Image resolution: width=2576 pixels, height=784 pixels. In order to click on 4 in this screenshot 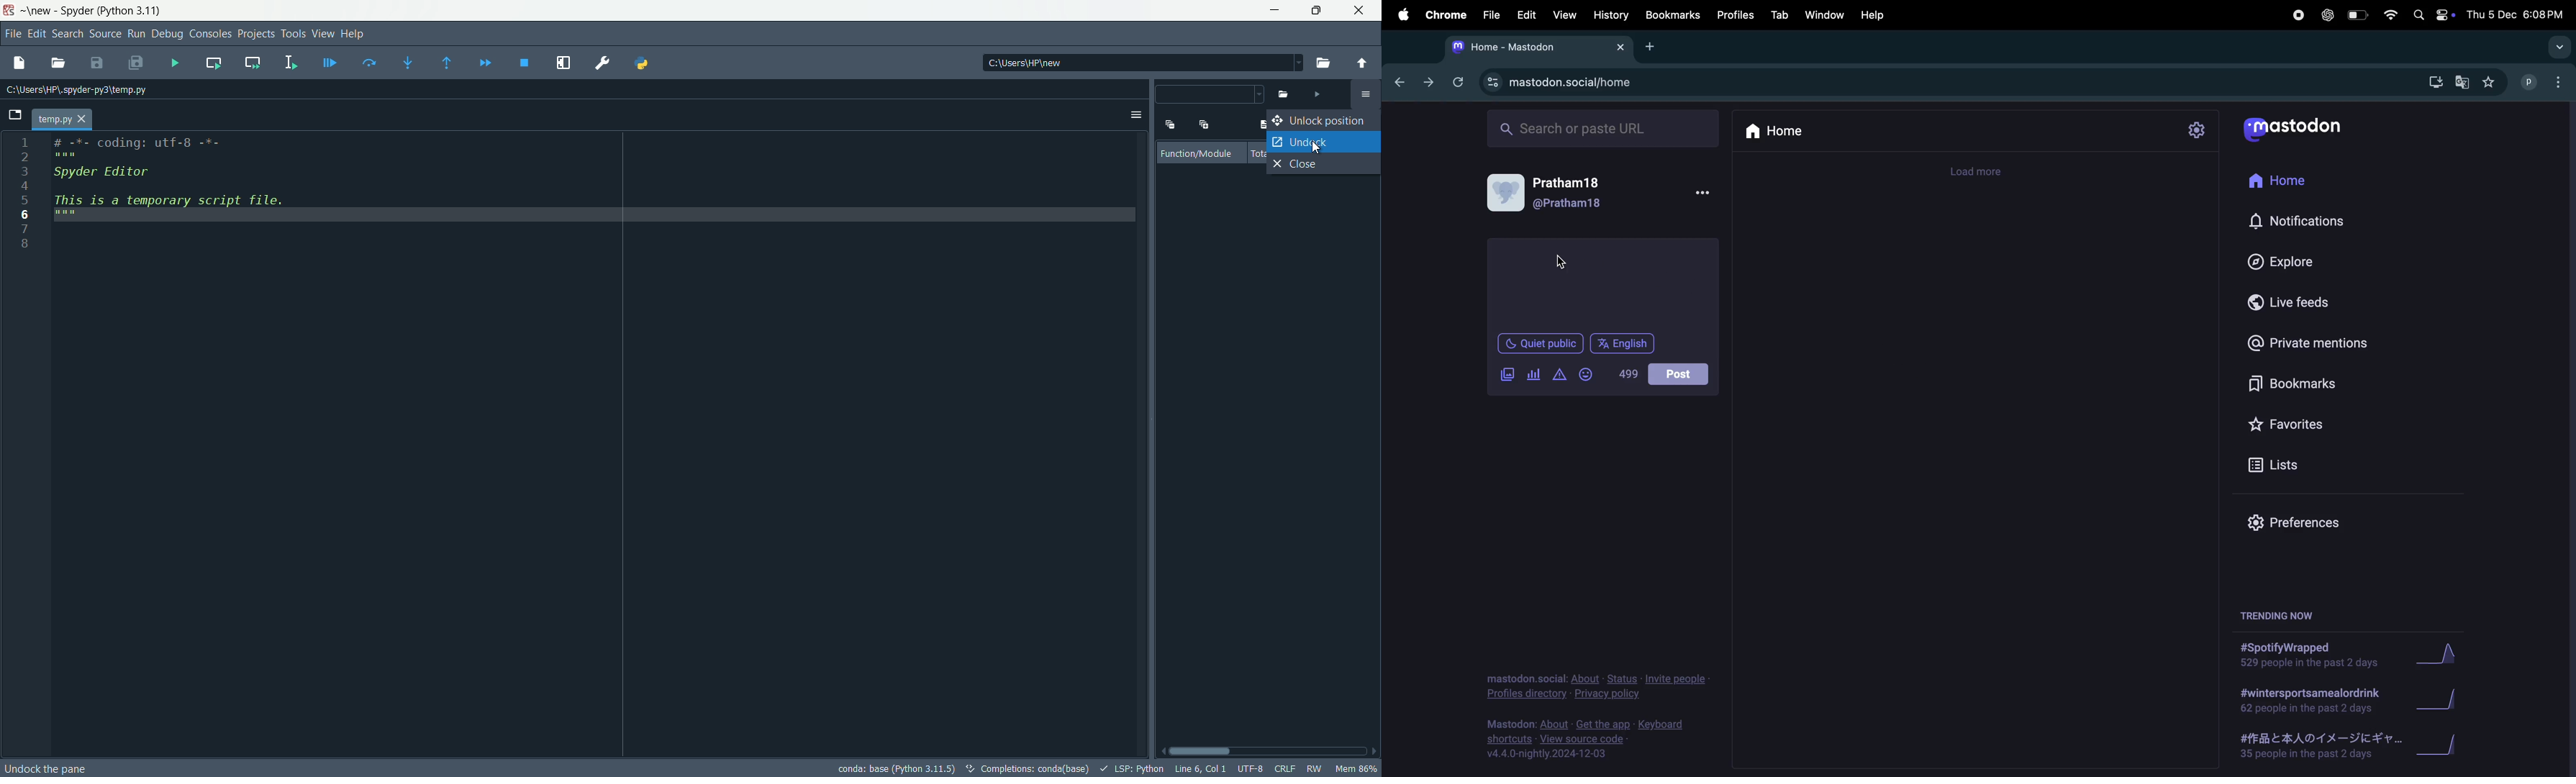, I will do `click(24, 185)`.